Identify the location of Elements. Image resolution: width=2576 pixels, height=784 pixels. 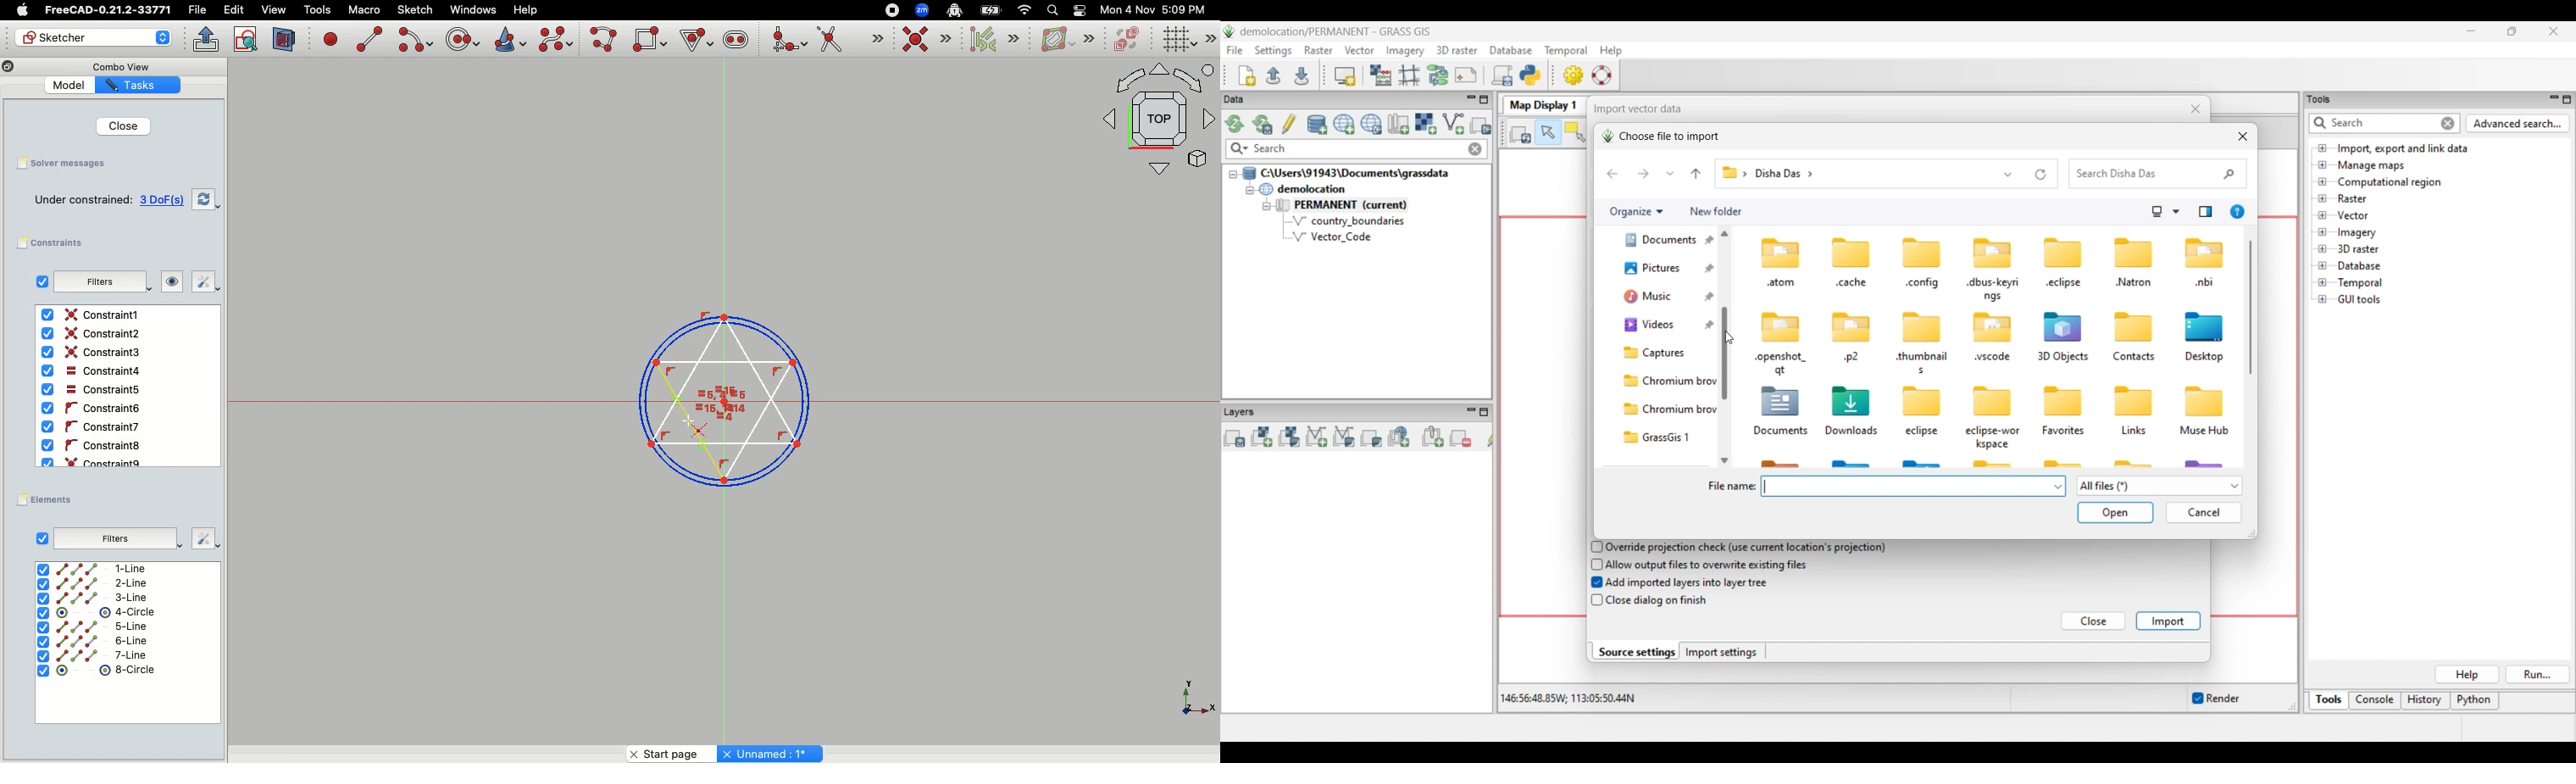
(49, 499).